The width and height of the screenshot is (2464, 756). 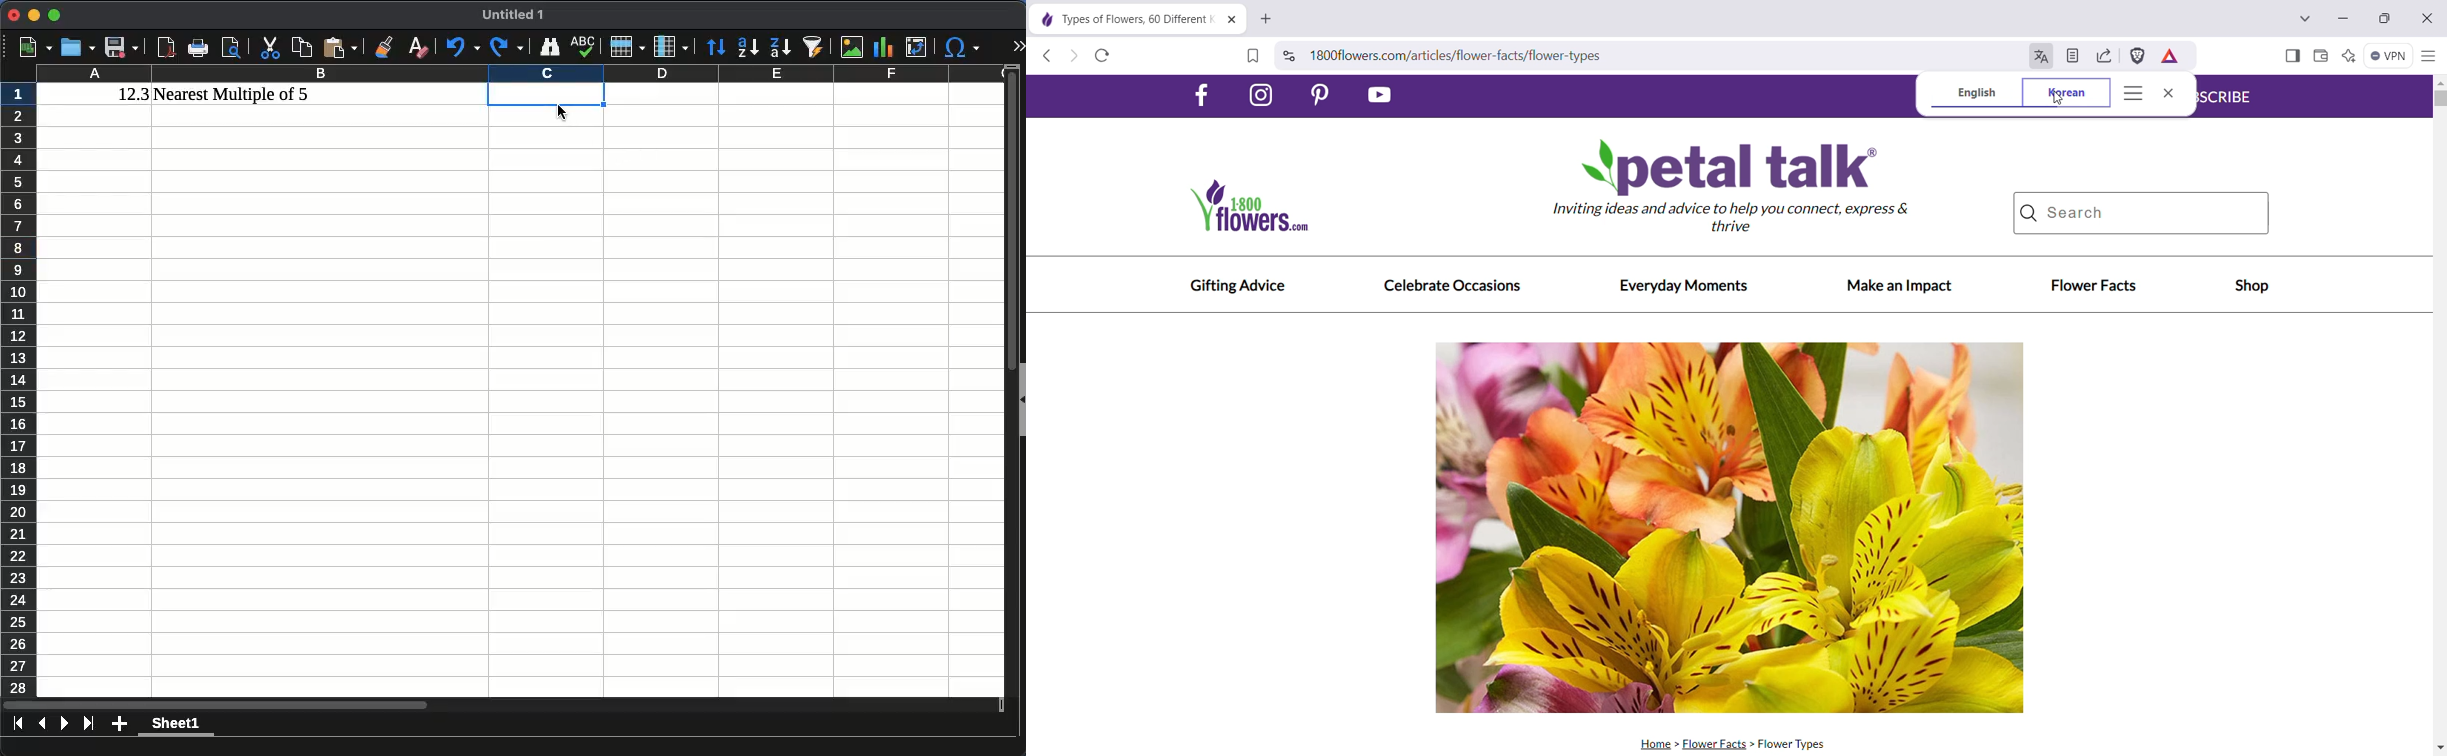 I want to click on scroll, so click(x=1005, y=389).